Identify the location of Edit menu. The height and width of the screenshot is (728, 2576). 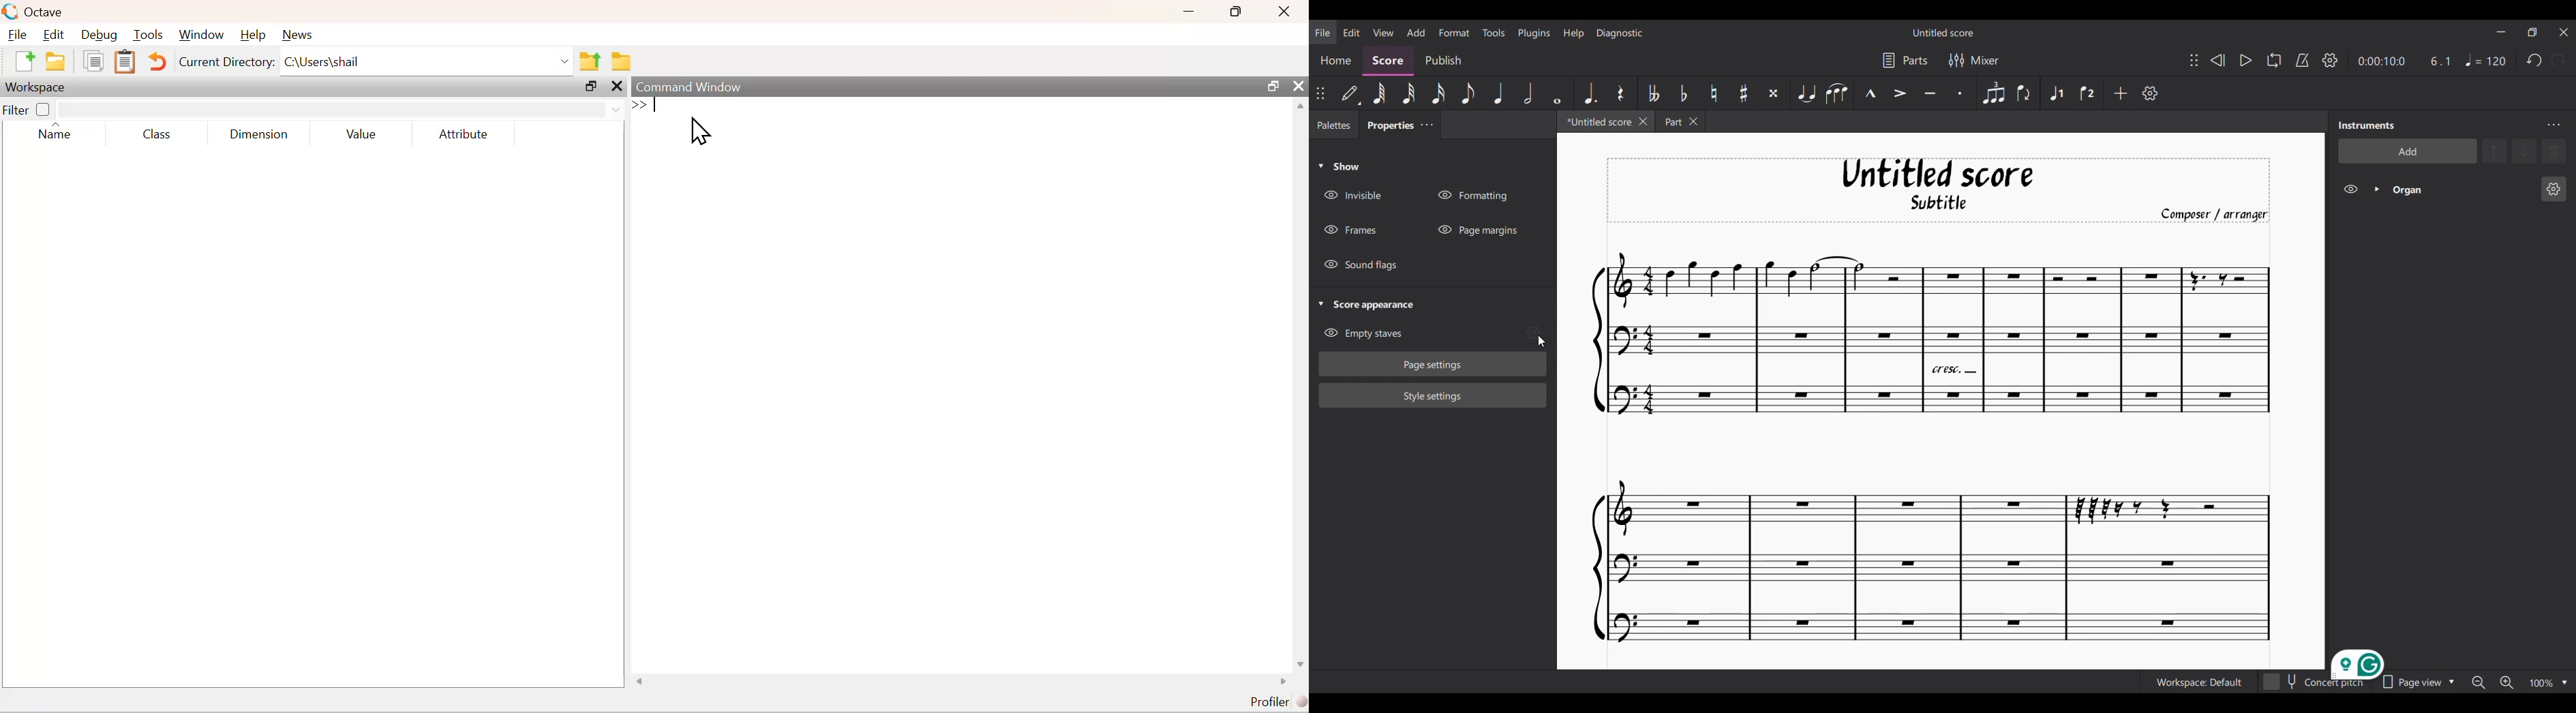
(1351, 32).